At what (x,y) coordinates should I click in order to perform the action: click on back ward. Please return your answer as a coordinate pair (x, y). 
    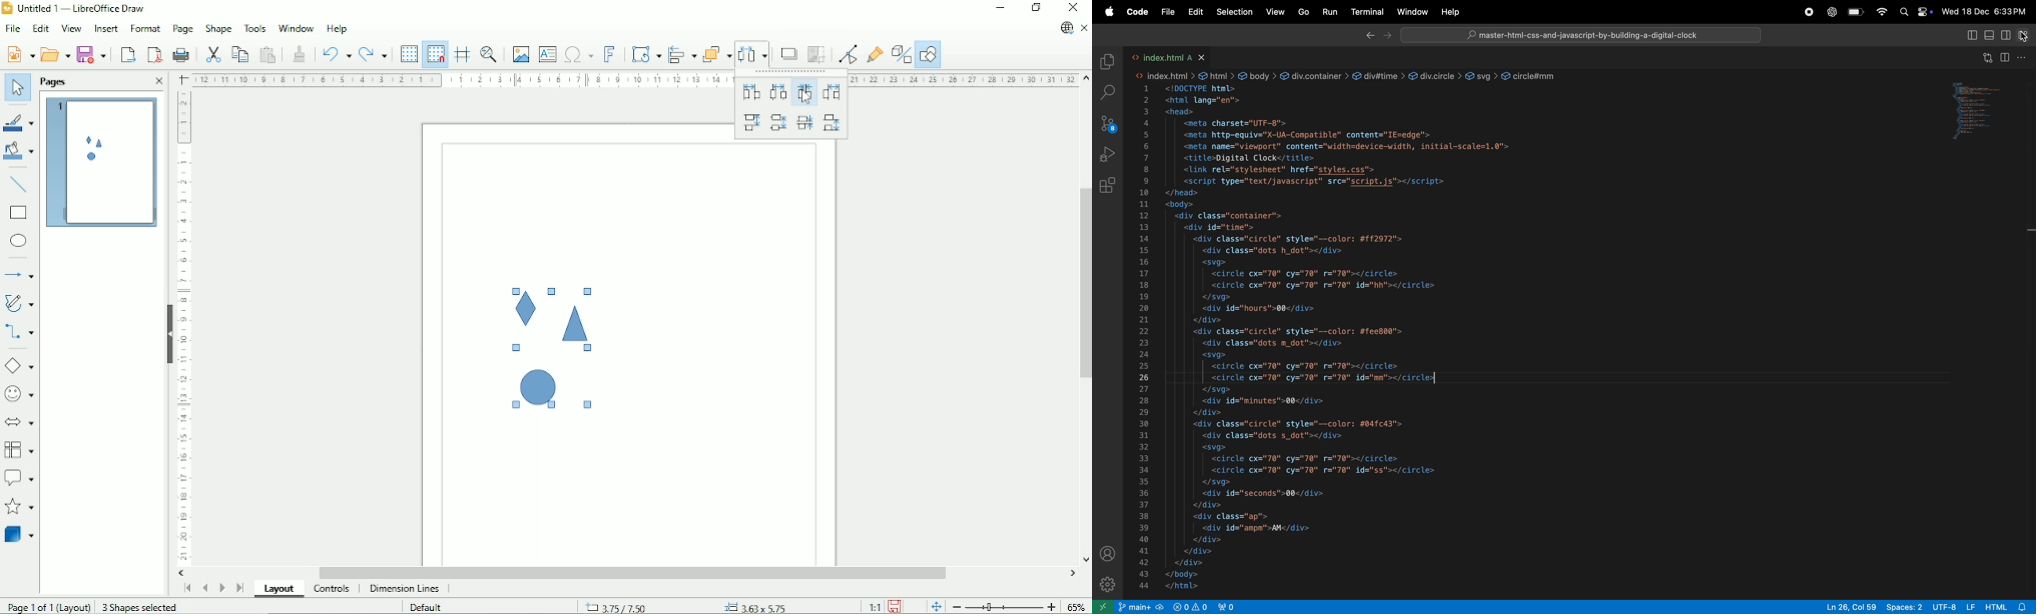
    Looking at the image, I should click on (1369, 36).